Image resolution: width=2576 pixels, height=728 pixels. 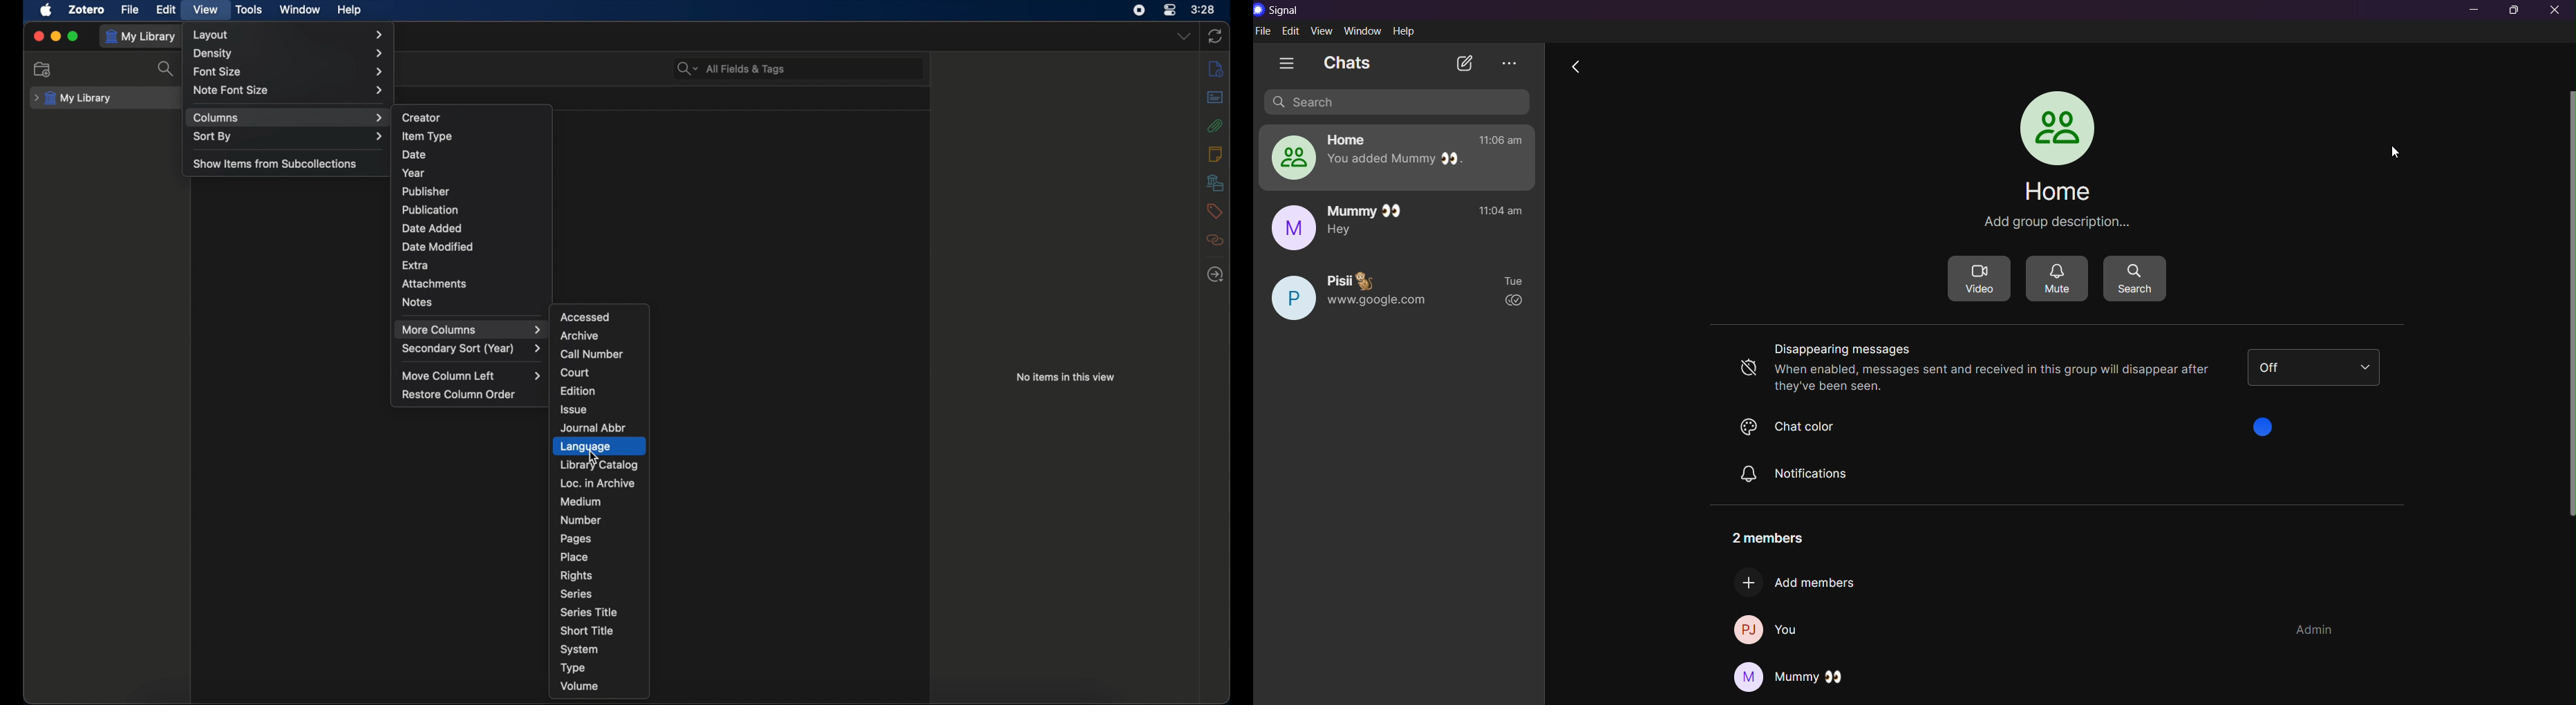 I want to click on group name, so click(x=2058, y=192).